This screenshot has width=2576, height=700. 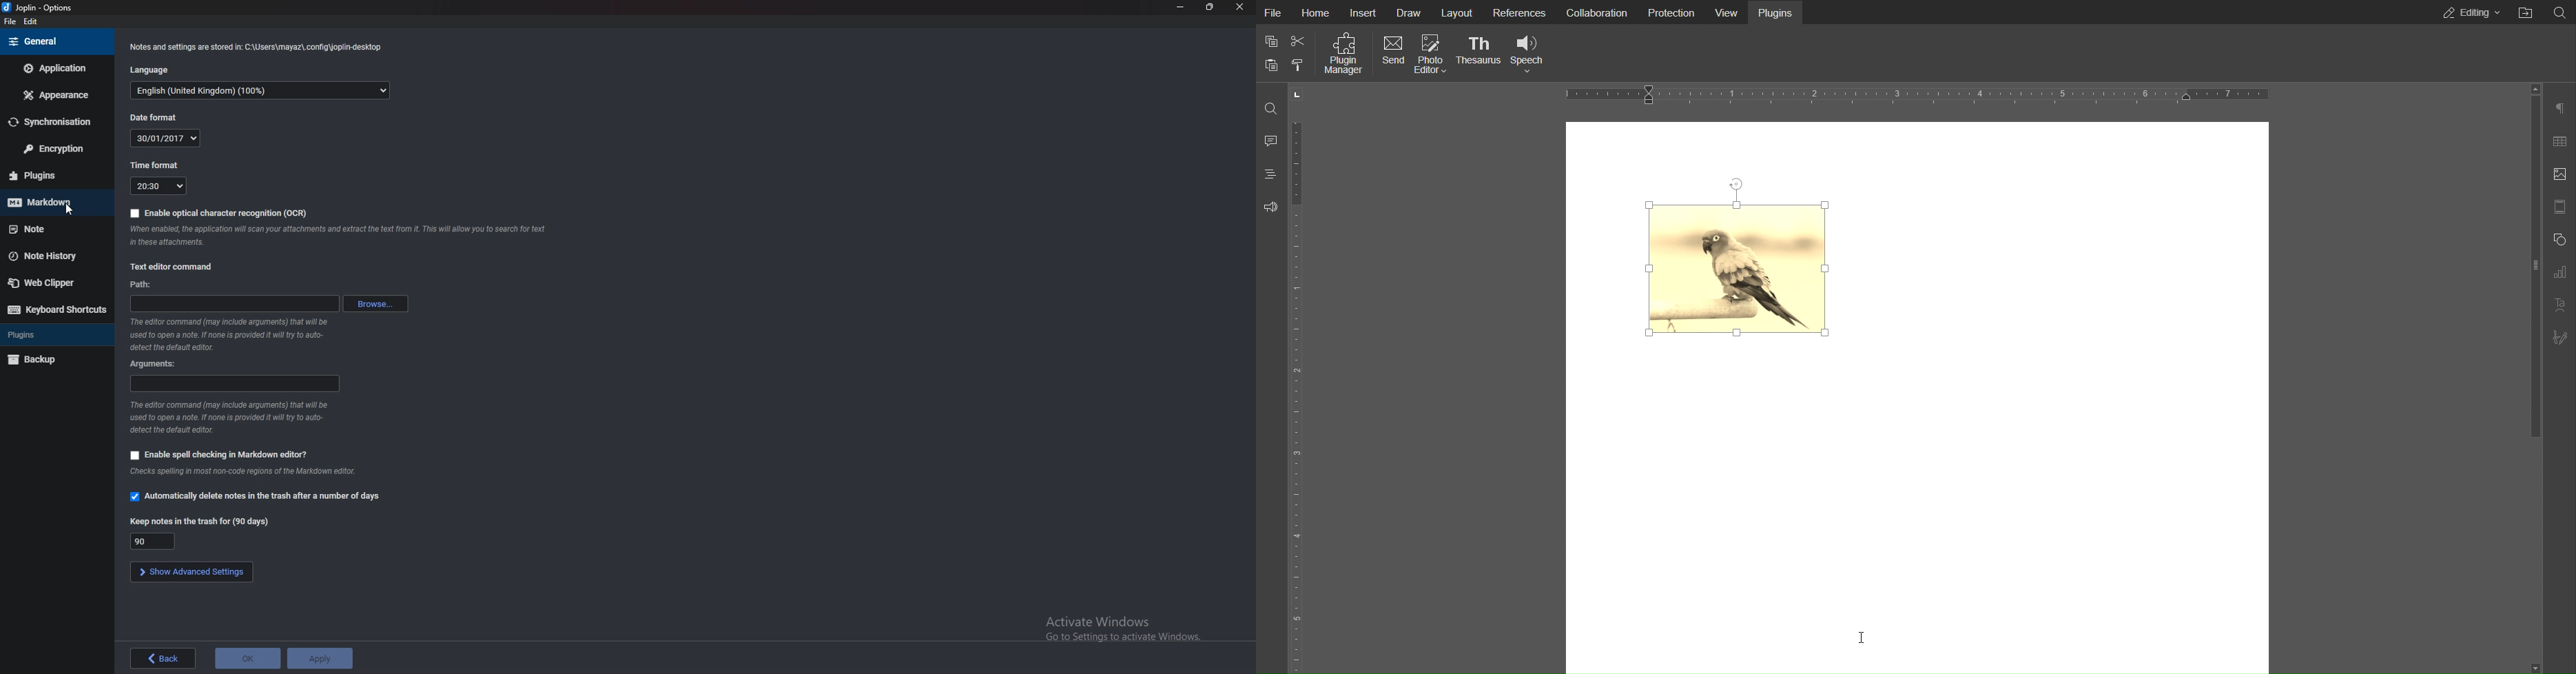 I want to click on web clipper, so click(x=55, y=283).